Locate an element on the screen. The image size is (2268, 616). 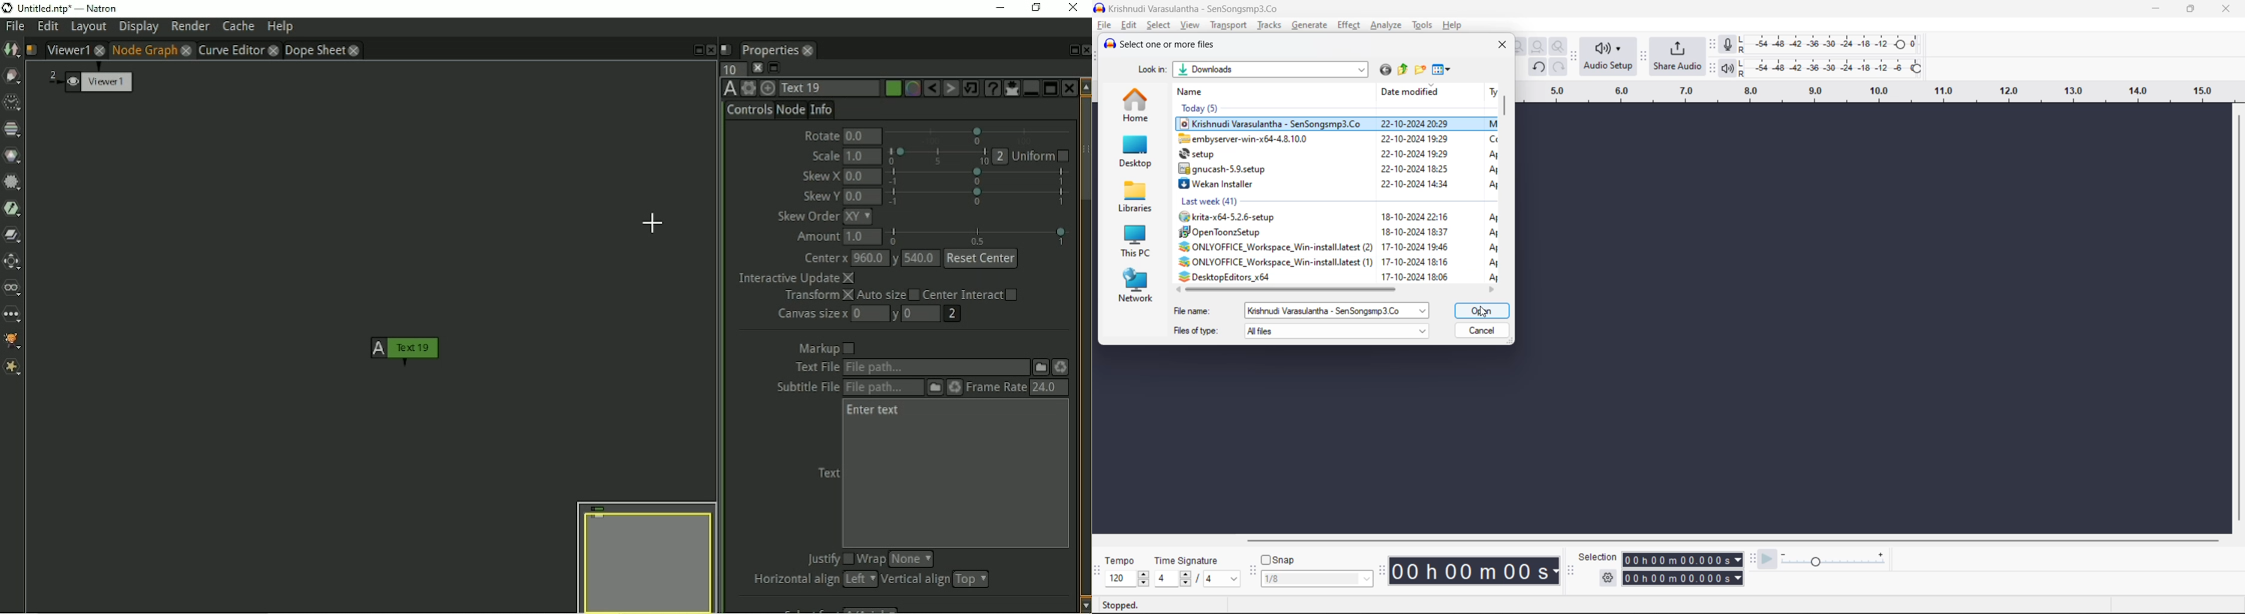
playback meter toolbar is located at coordinates (1711, 68).